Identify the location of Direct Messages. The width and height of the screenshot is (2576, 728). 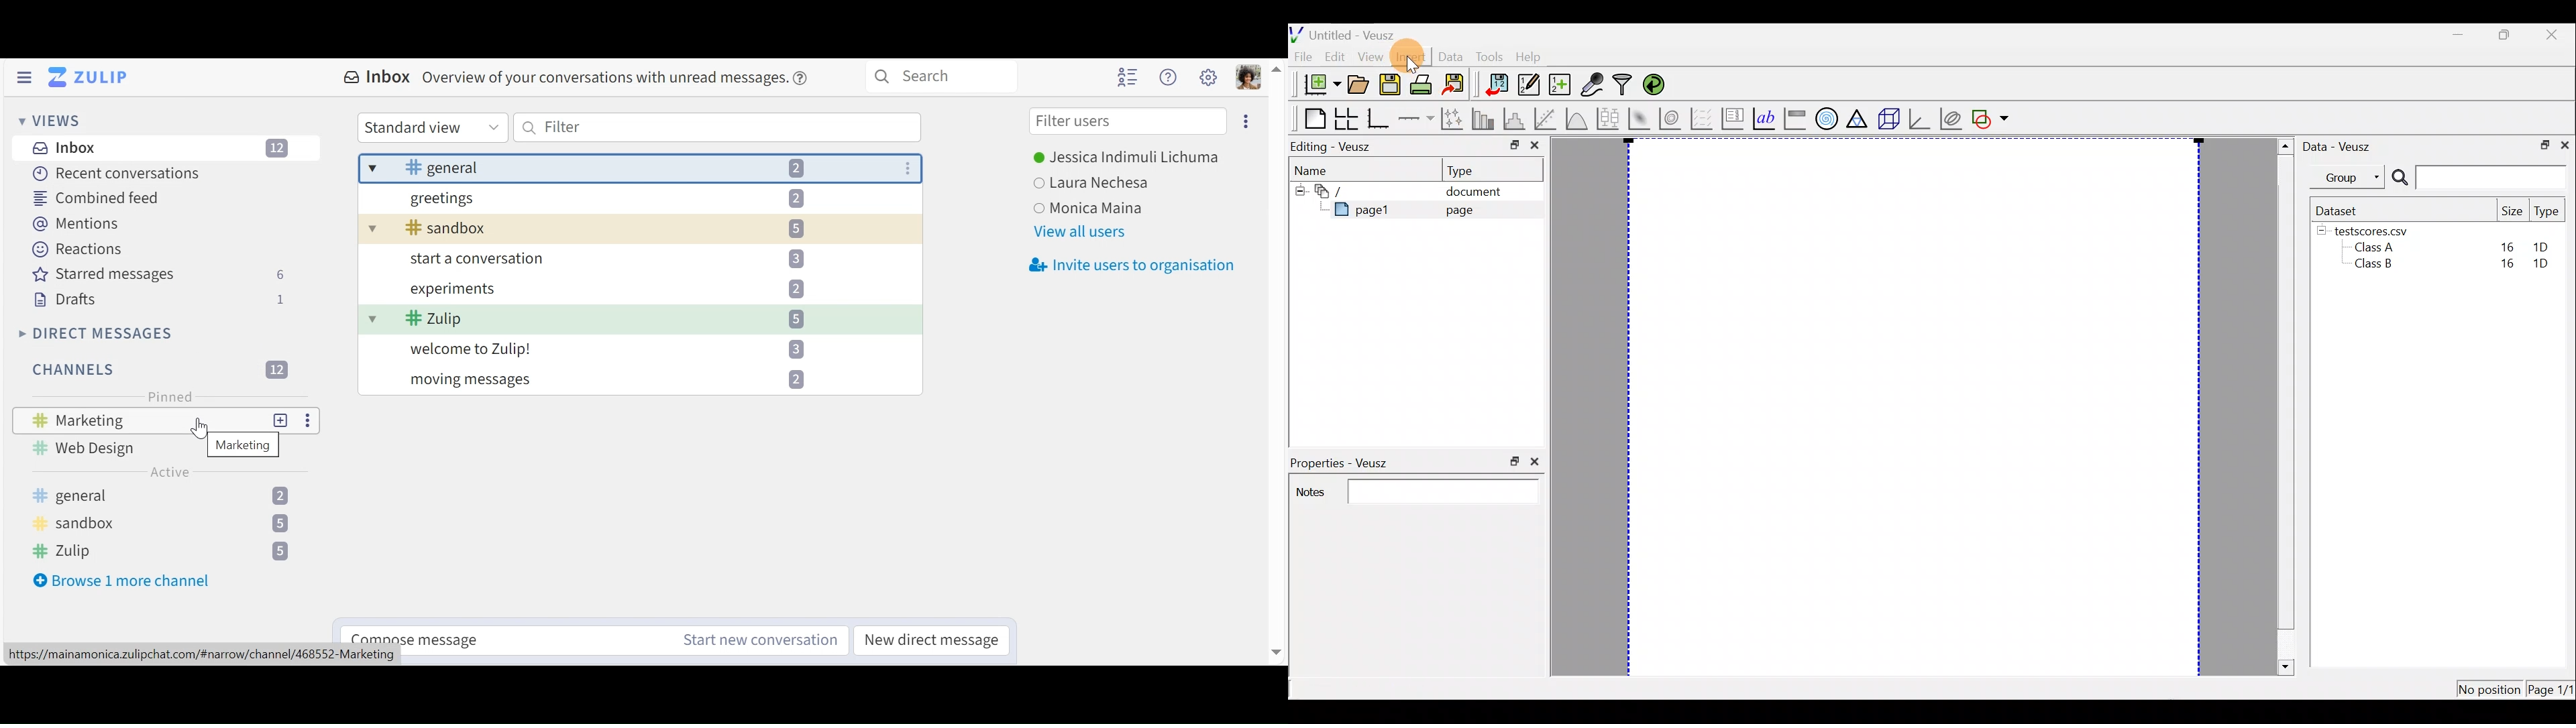
(94, 333).